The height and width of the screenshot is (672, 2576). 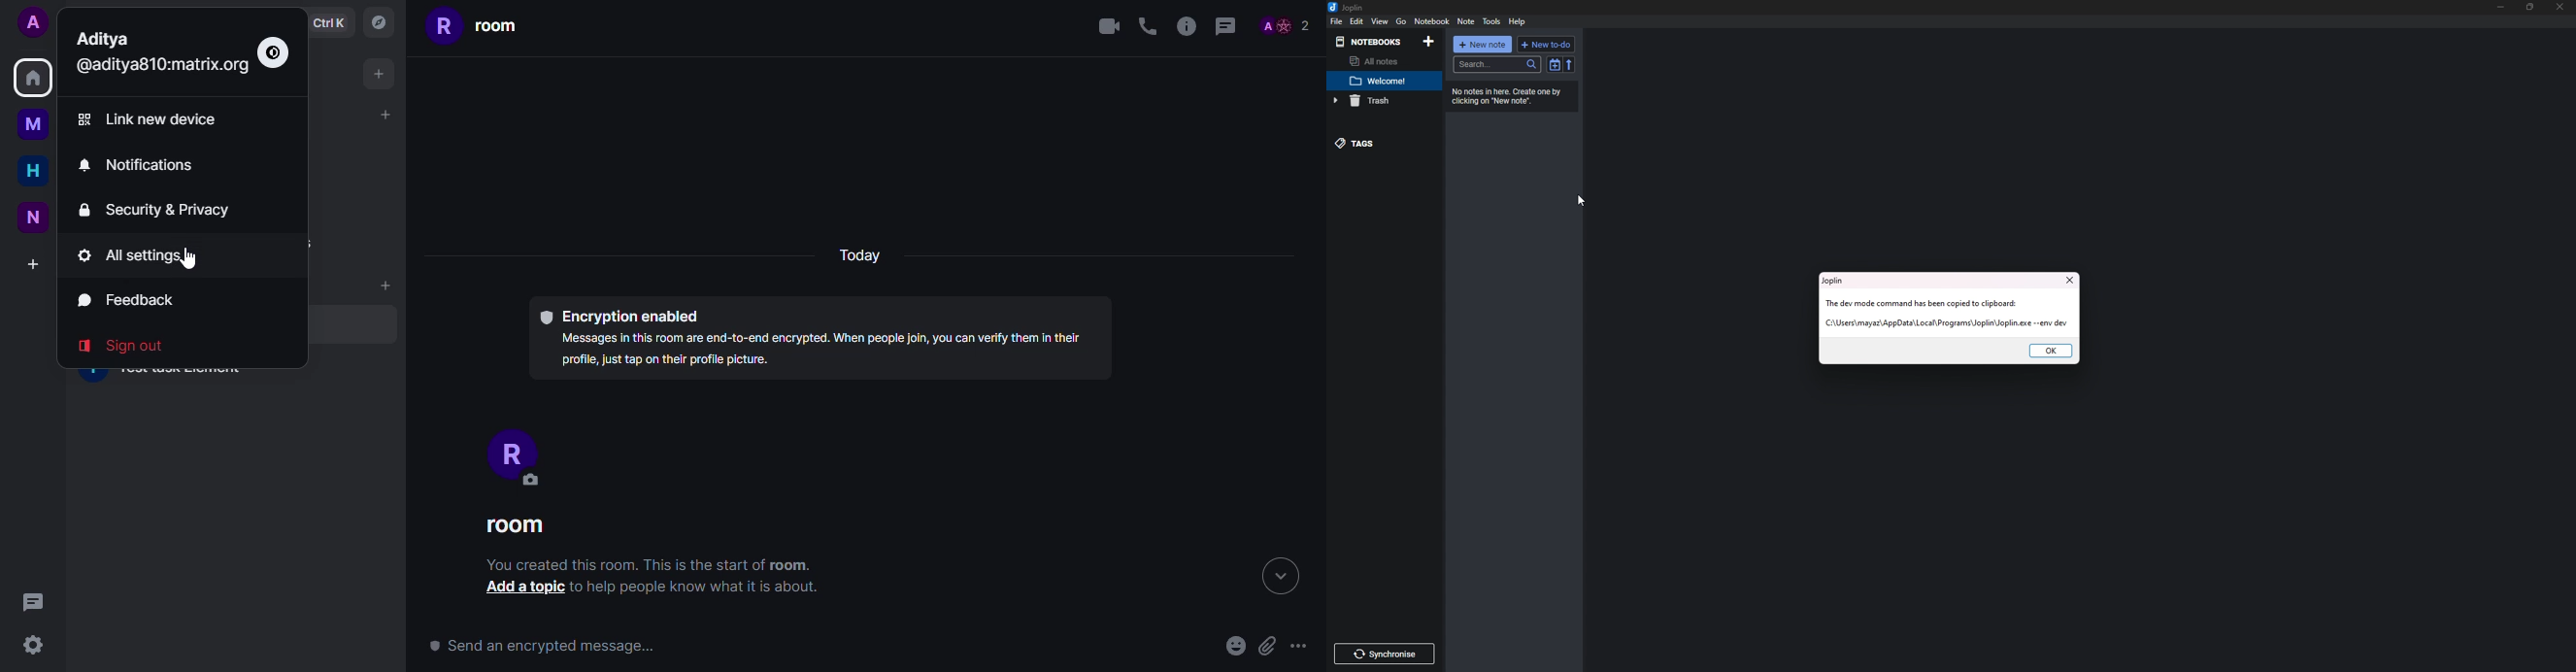 I want to click on resize, so click(x=2532, y=7).